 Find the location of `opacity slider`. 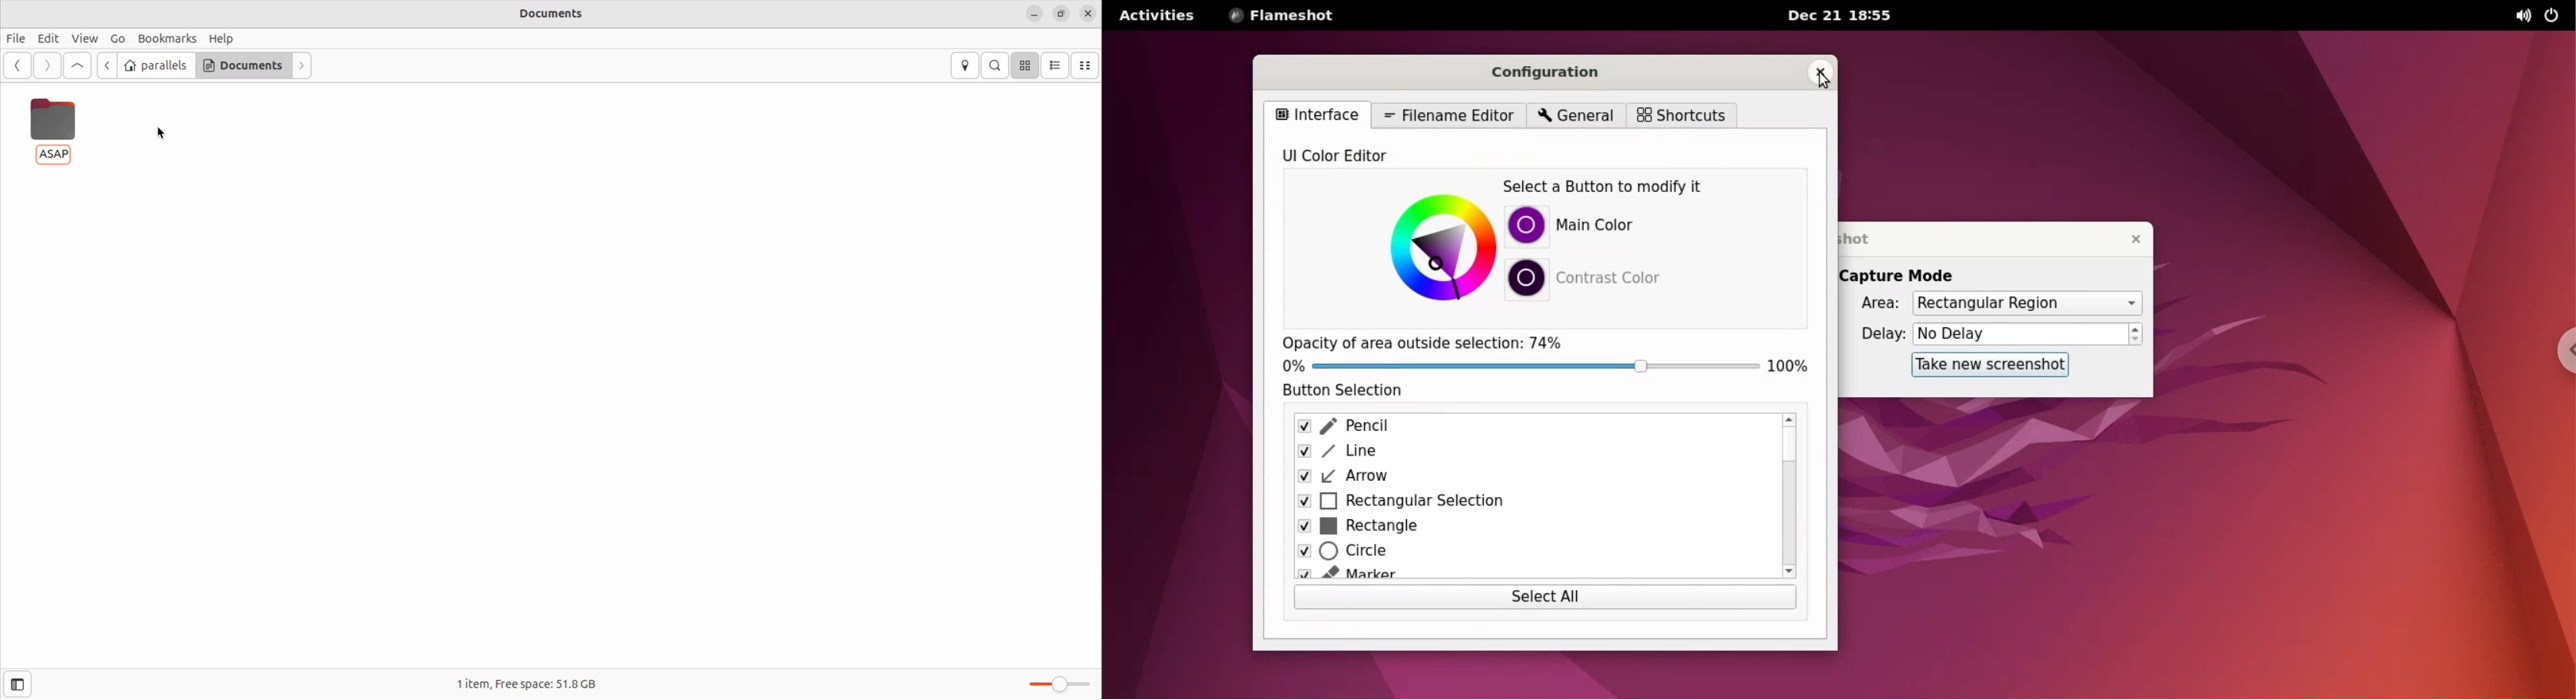

opacity slider is located at coordinates (1535, 366).